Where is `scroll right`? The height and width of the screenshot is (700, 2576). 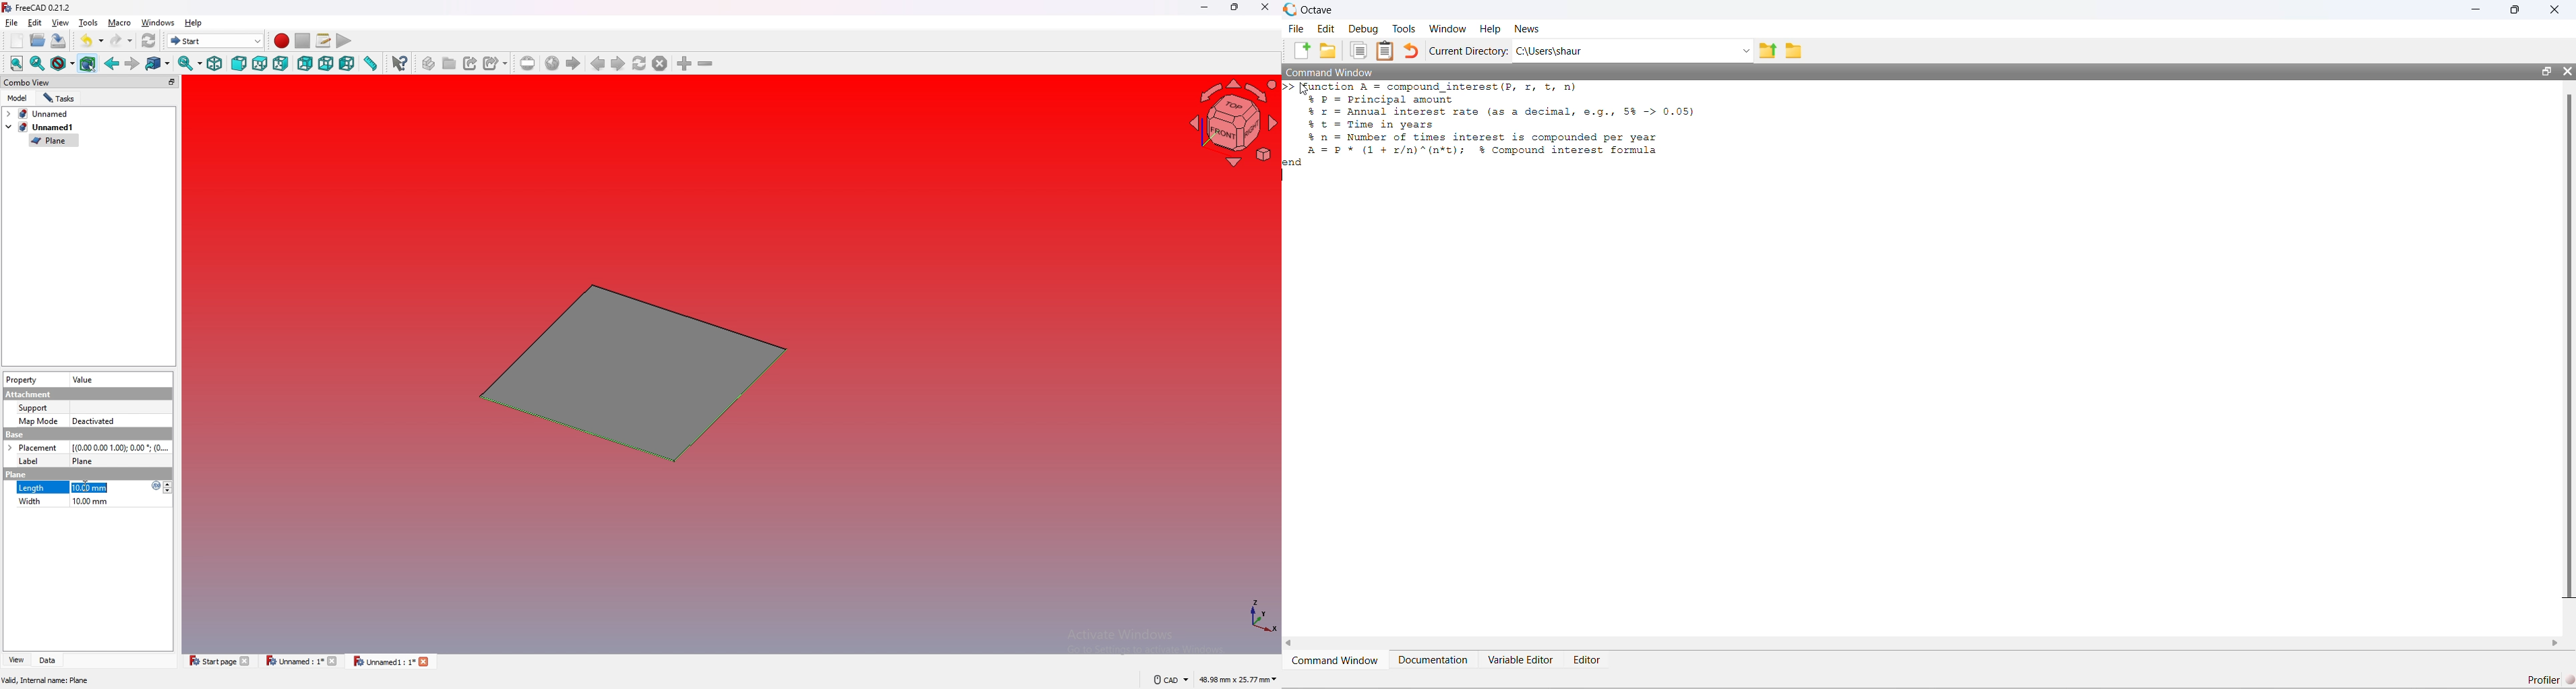 scroll right is located at coordinates (2556, 643).